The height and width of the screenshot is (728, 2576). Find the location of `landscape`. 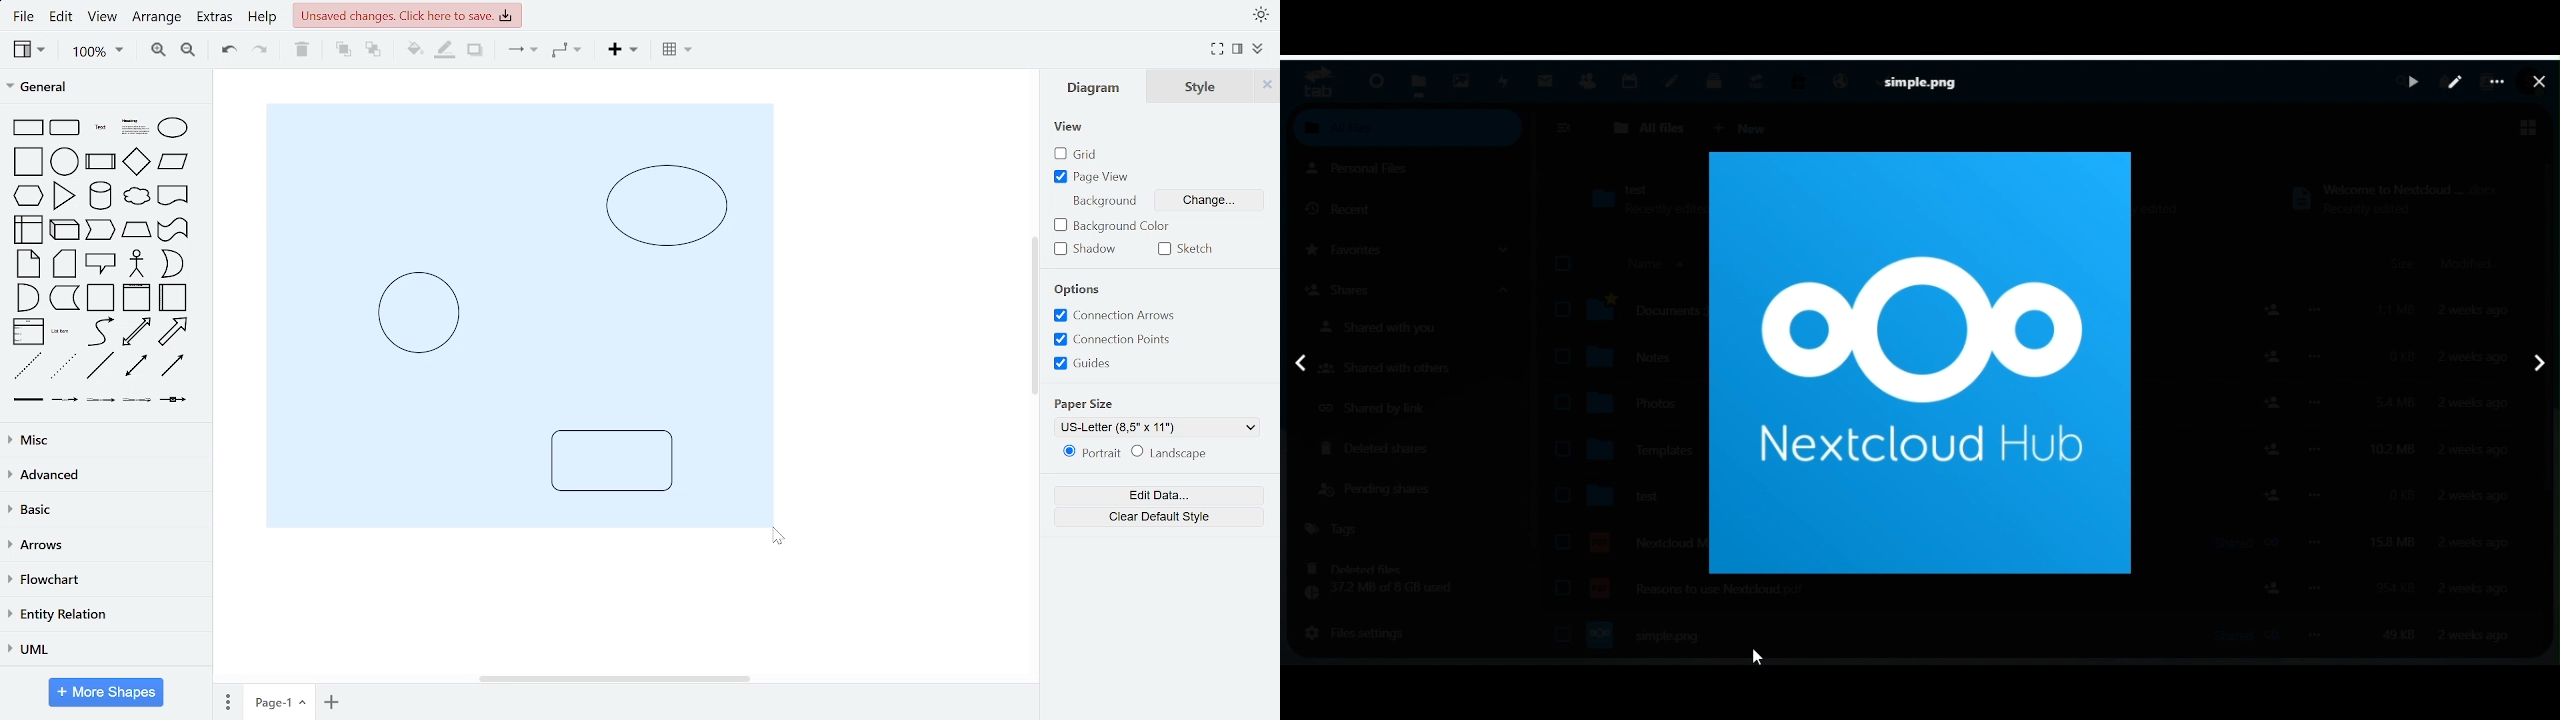

landscape is located at coordinates (1175, 453).